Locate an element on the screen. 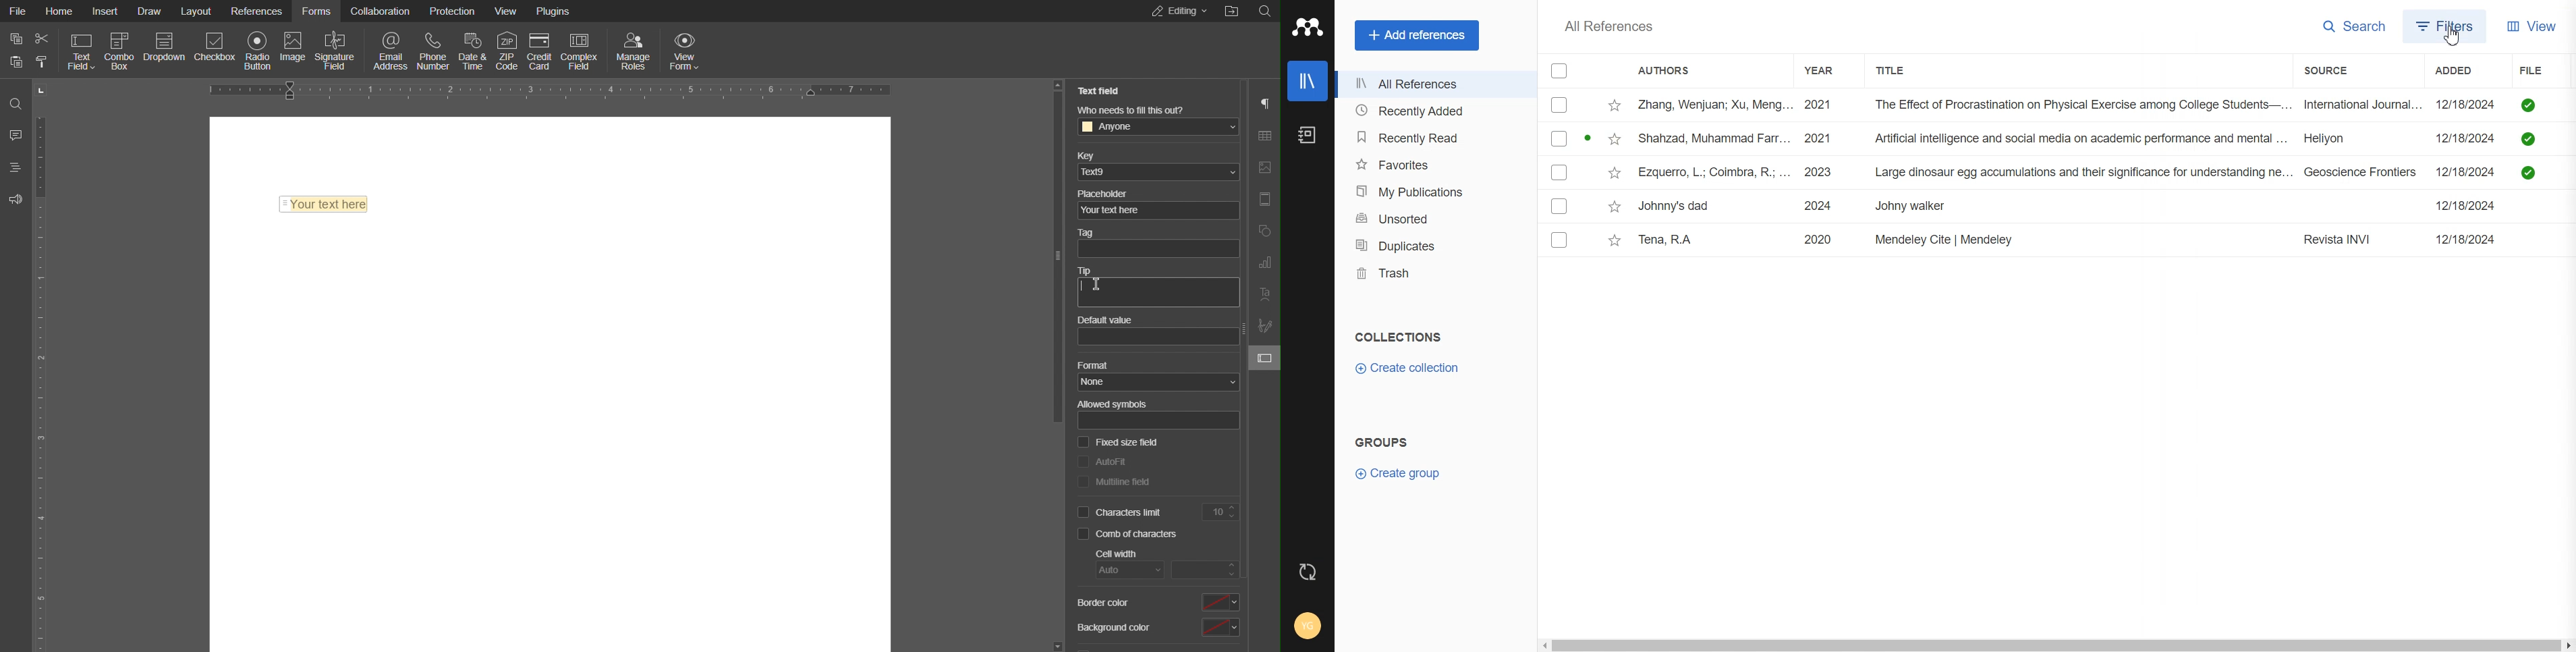 This screenshot has height=672, width=2576. Favorites is located at coordinates (1432, 163).